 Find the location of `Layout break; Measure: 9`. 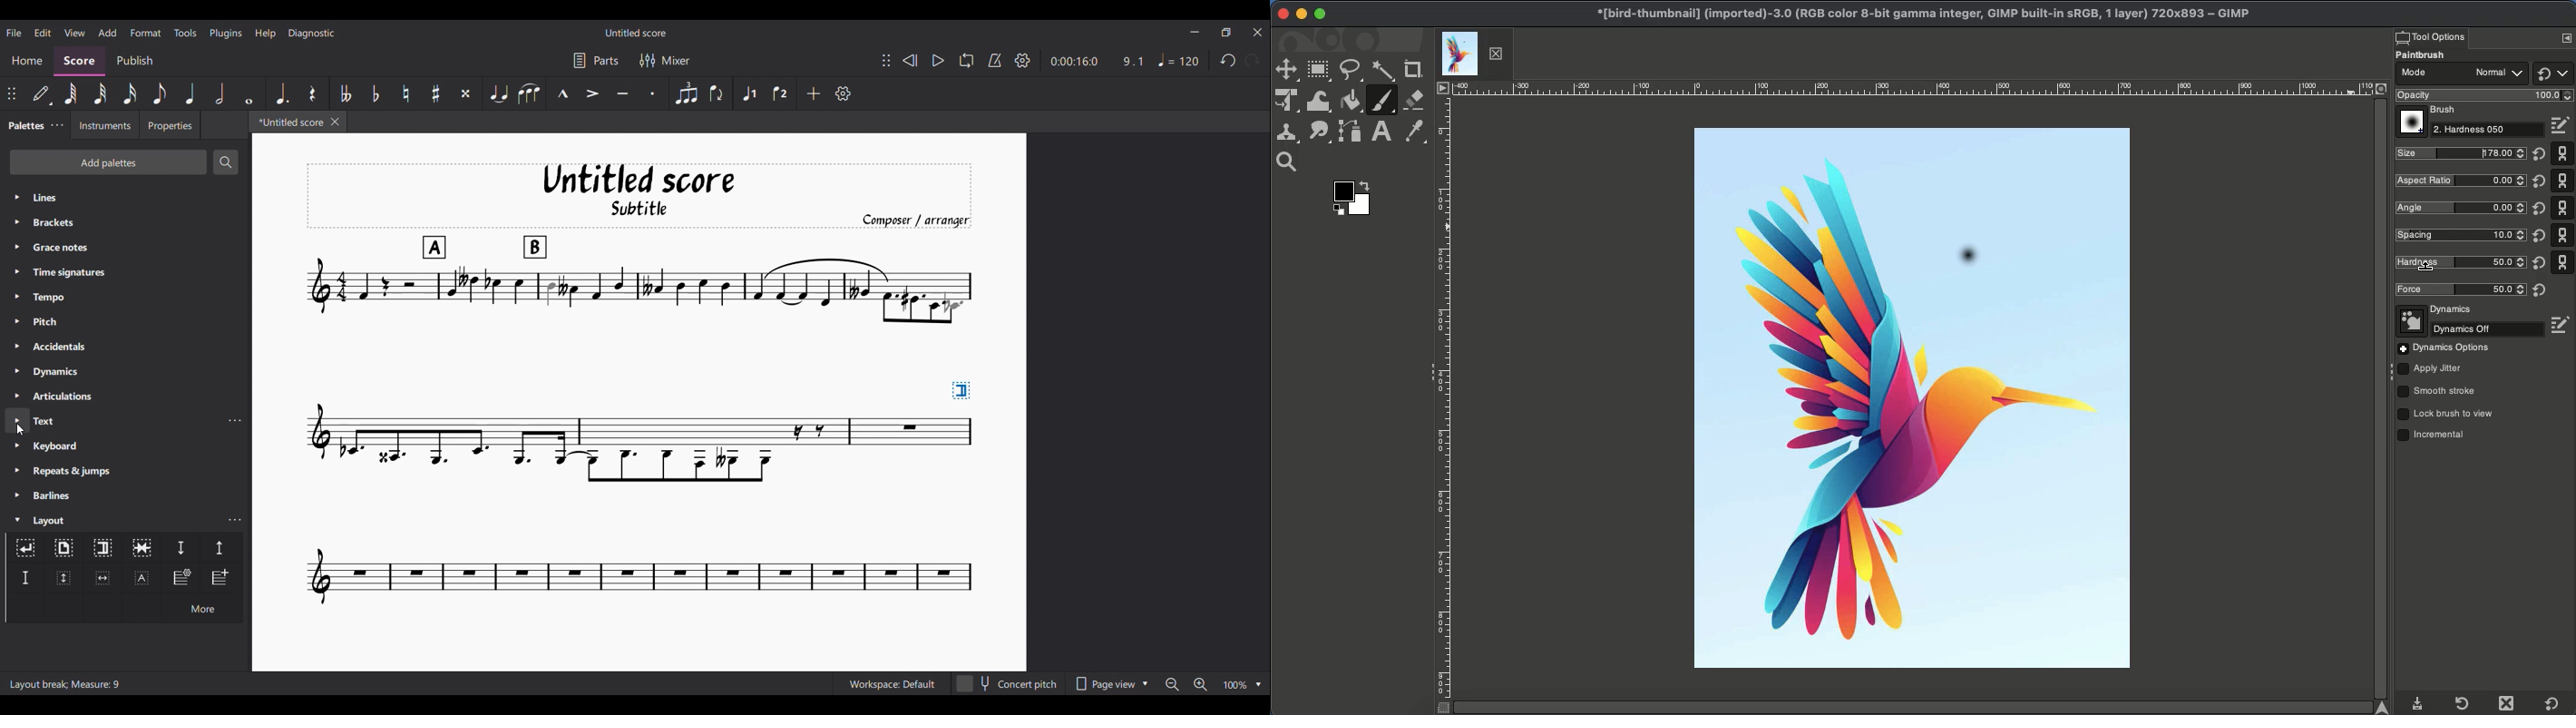

Layout break; Measure: 9 is located at coordinates (69, 683).